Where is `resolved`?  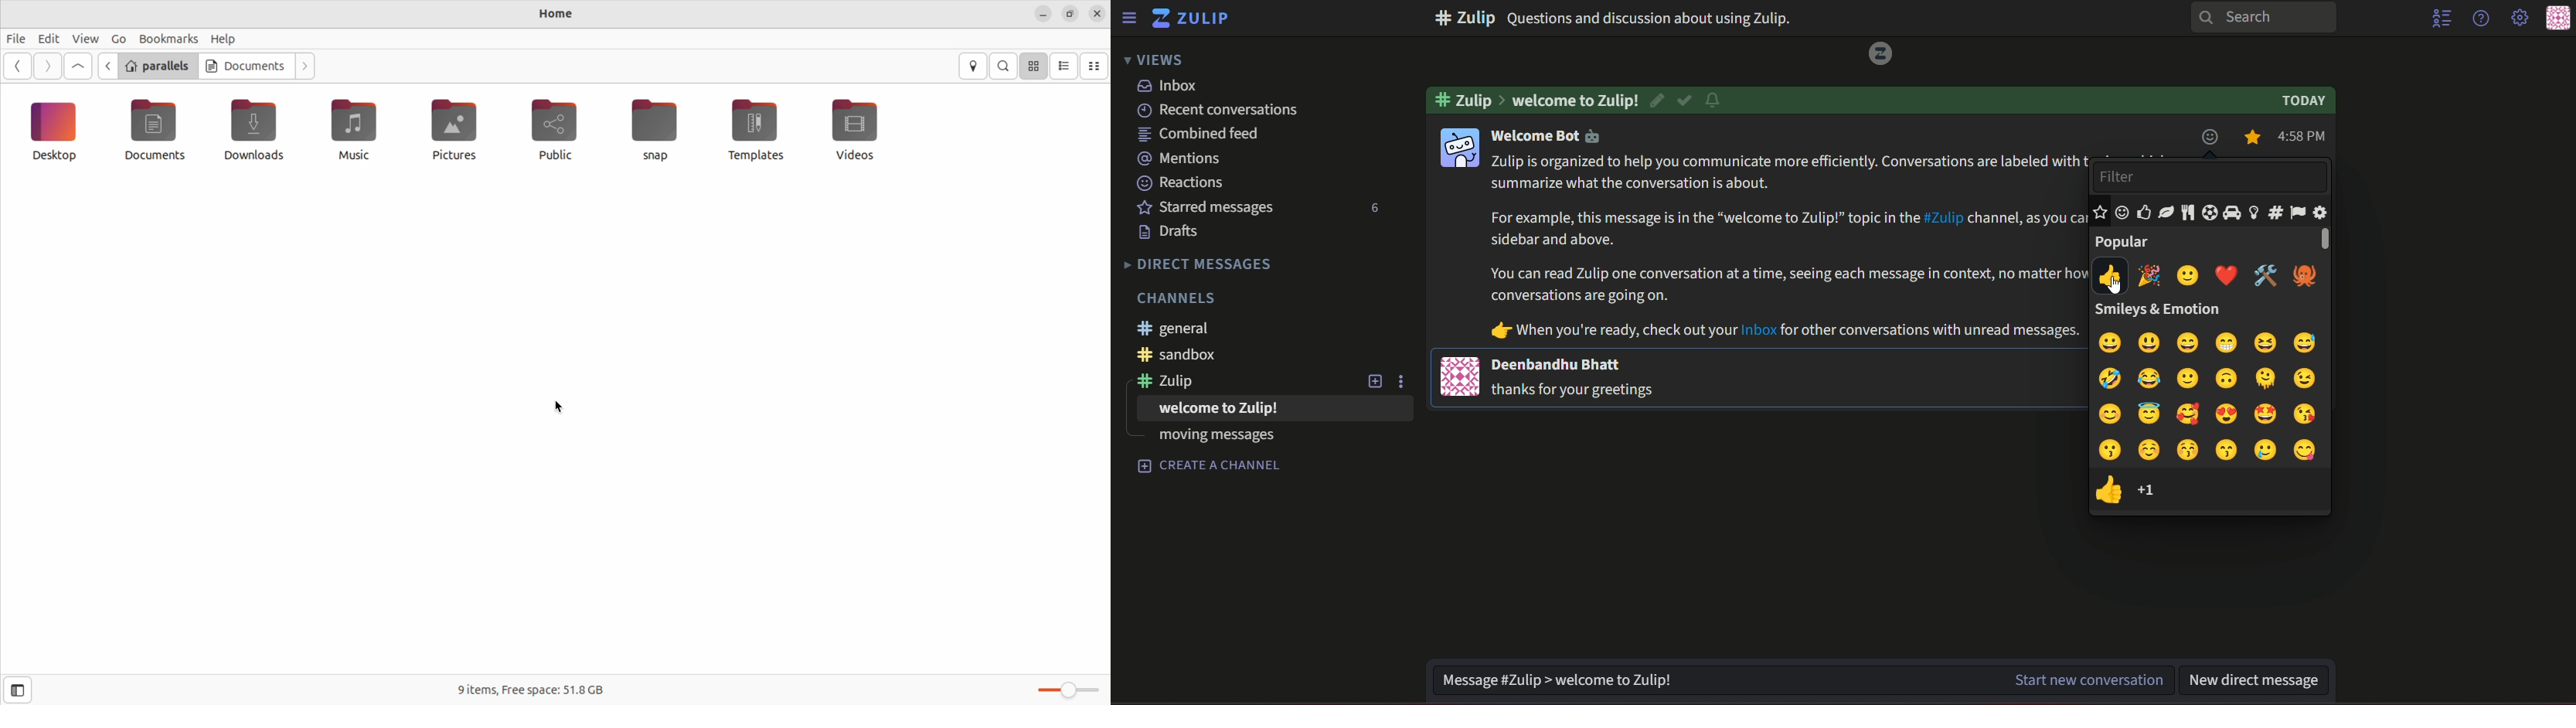 resolved is located at coordinates (1684, 99).